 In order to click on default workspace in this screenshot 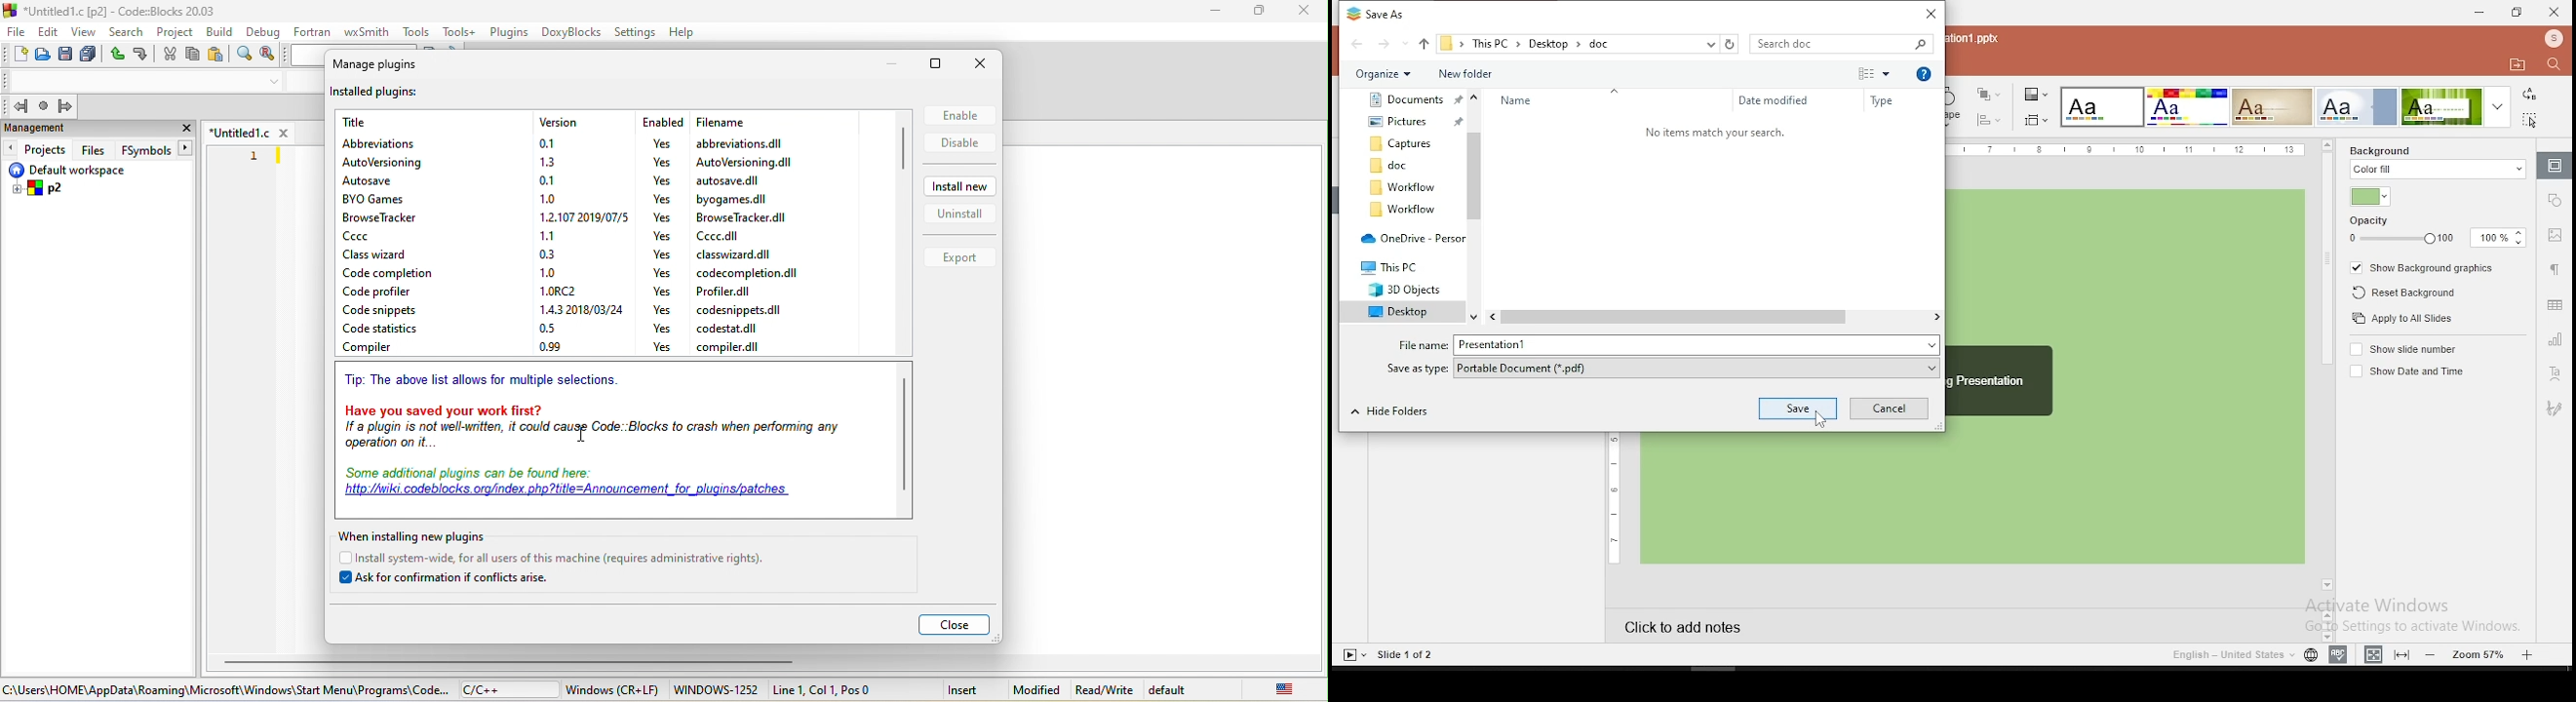, I will do `click(81, 170)`.